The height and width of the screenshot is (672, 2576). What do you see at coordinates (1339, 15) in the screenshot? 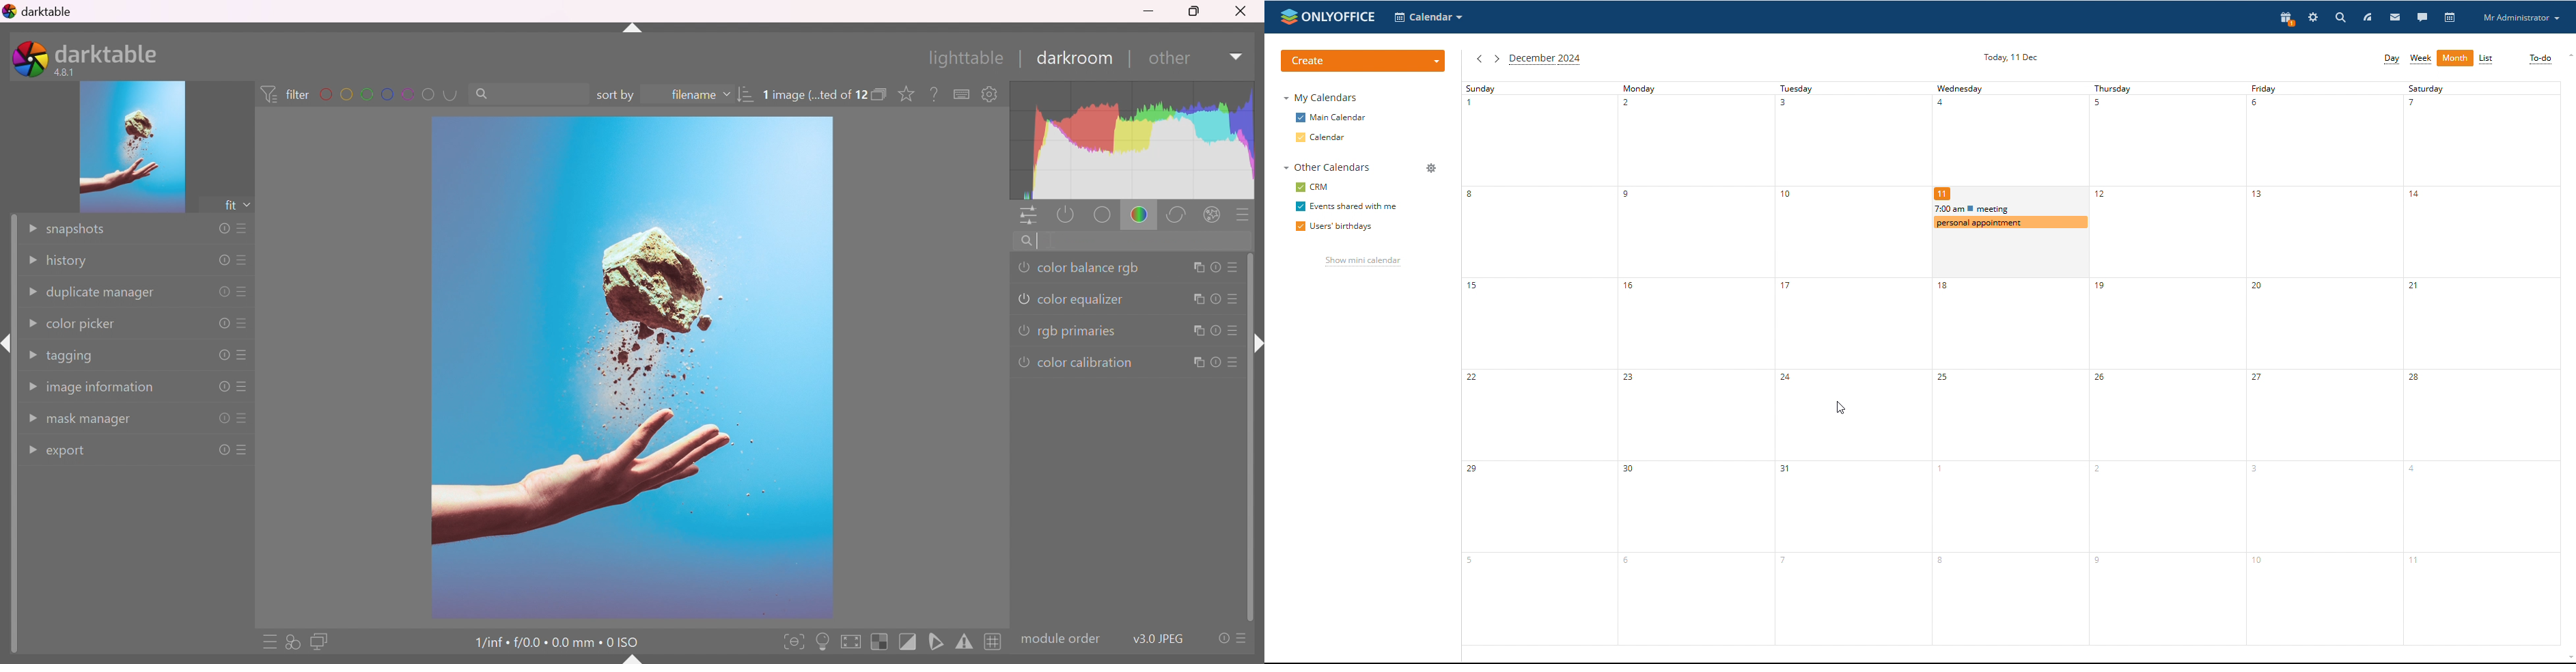
I see `onlyoffice` at bounding box center [1339, 15].